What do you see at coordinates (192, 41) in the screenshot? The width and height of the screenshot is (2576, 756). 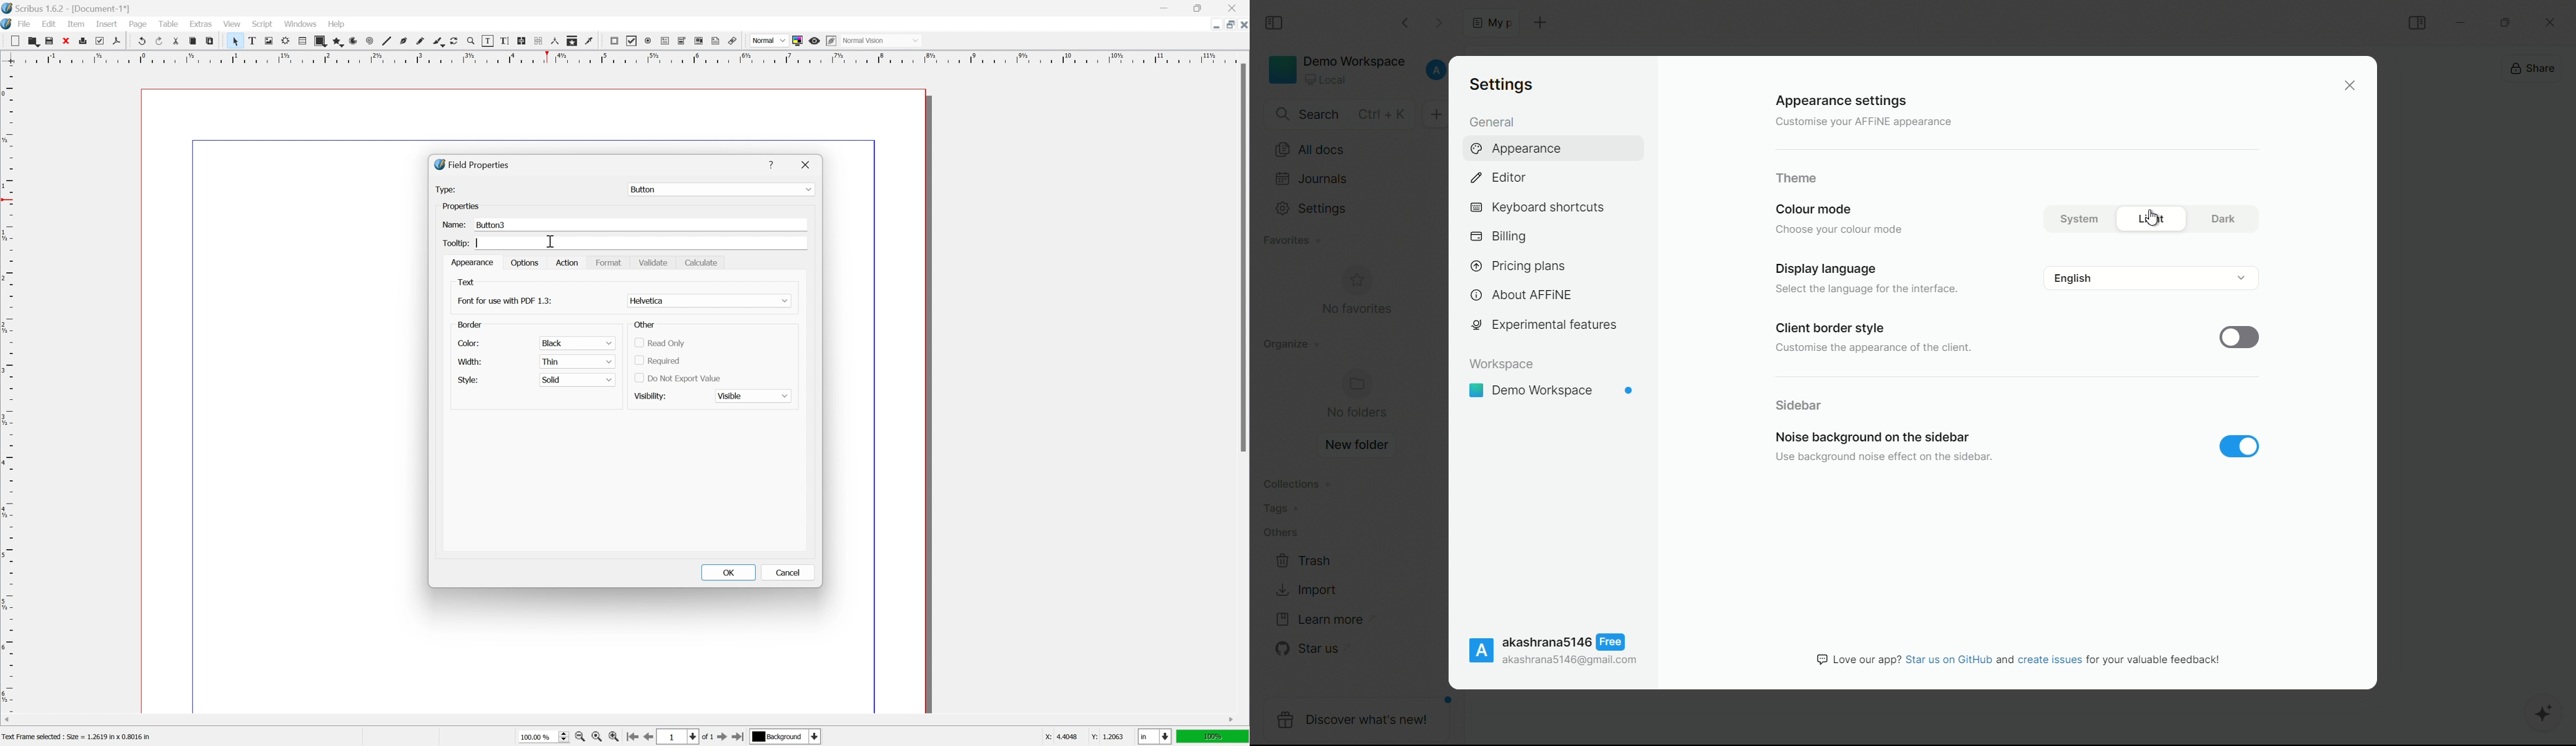 I see `copy` at bounding box center [192, 41].